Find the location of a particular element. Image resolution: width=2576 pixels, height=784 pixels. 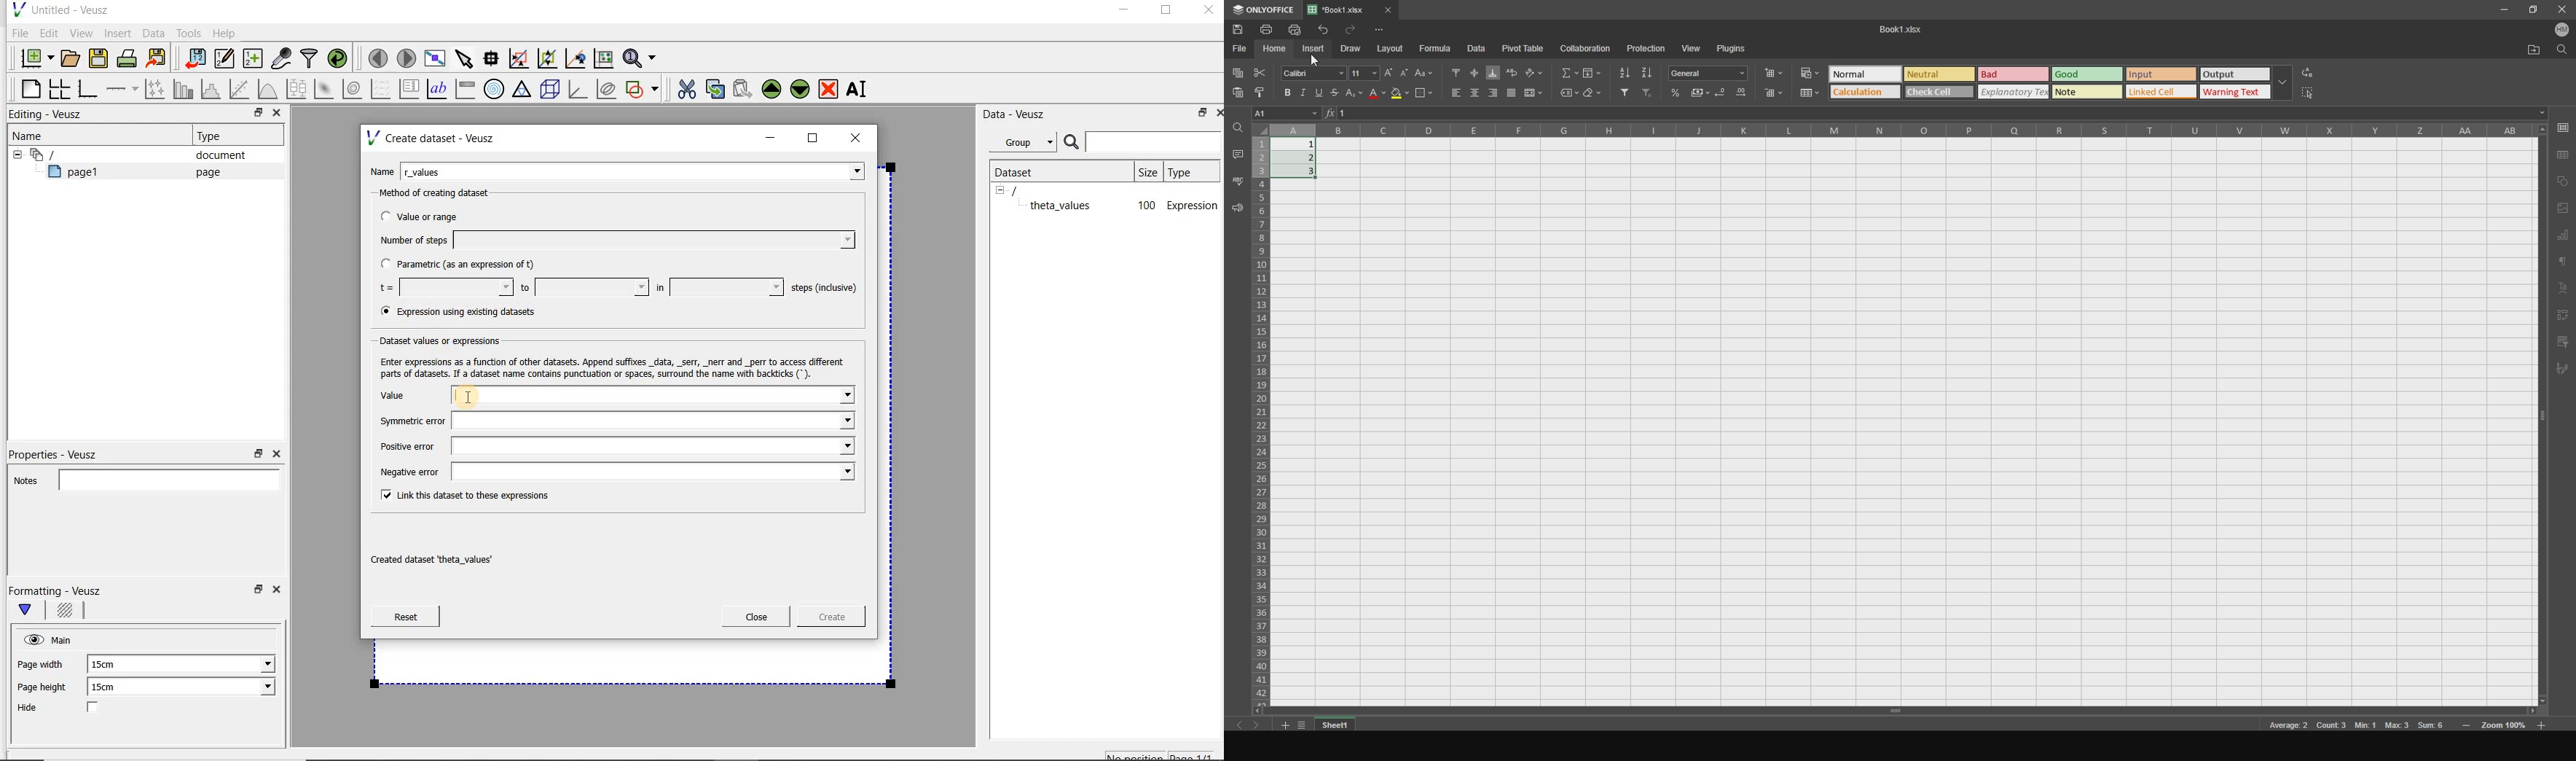

 is located at coordinates (1711, 73).